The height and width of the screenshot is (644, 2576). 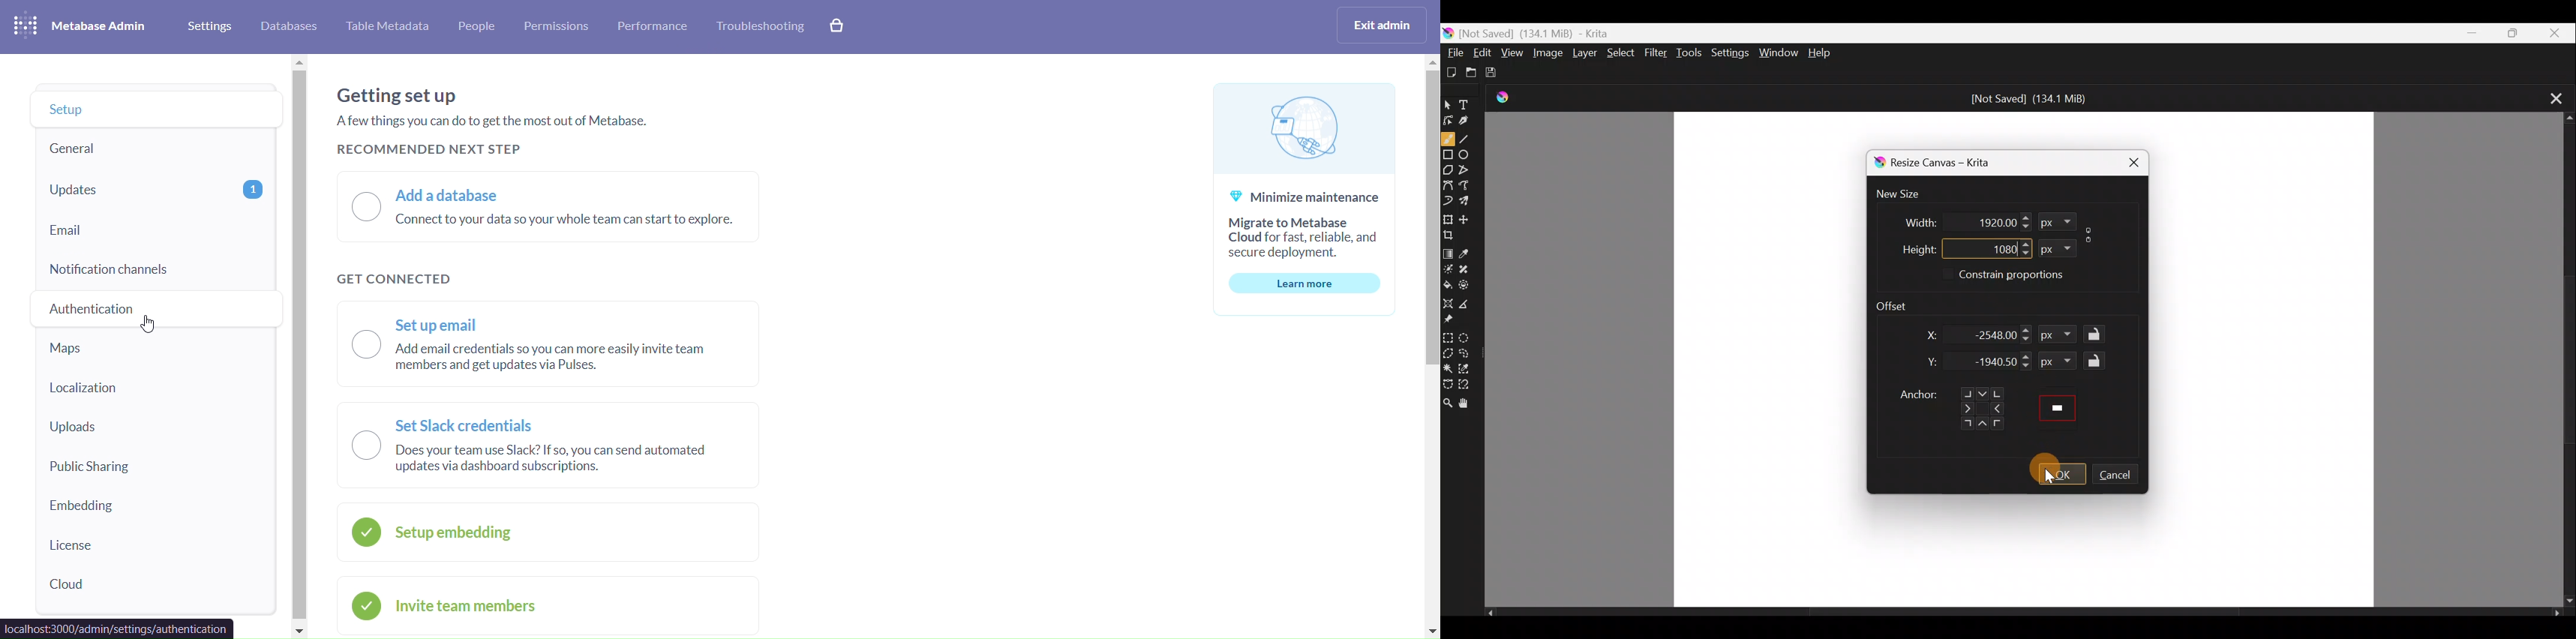 I want to click on Sample a colour from the image/current layer, so click(x=1469, y=250).